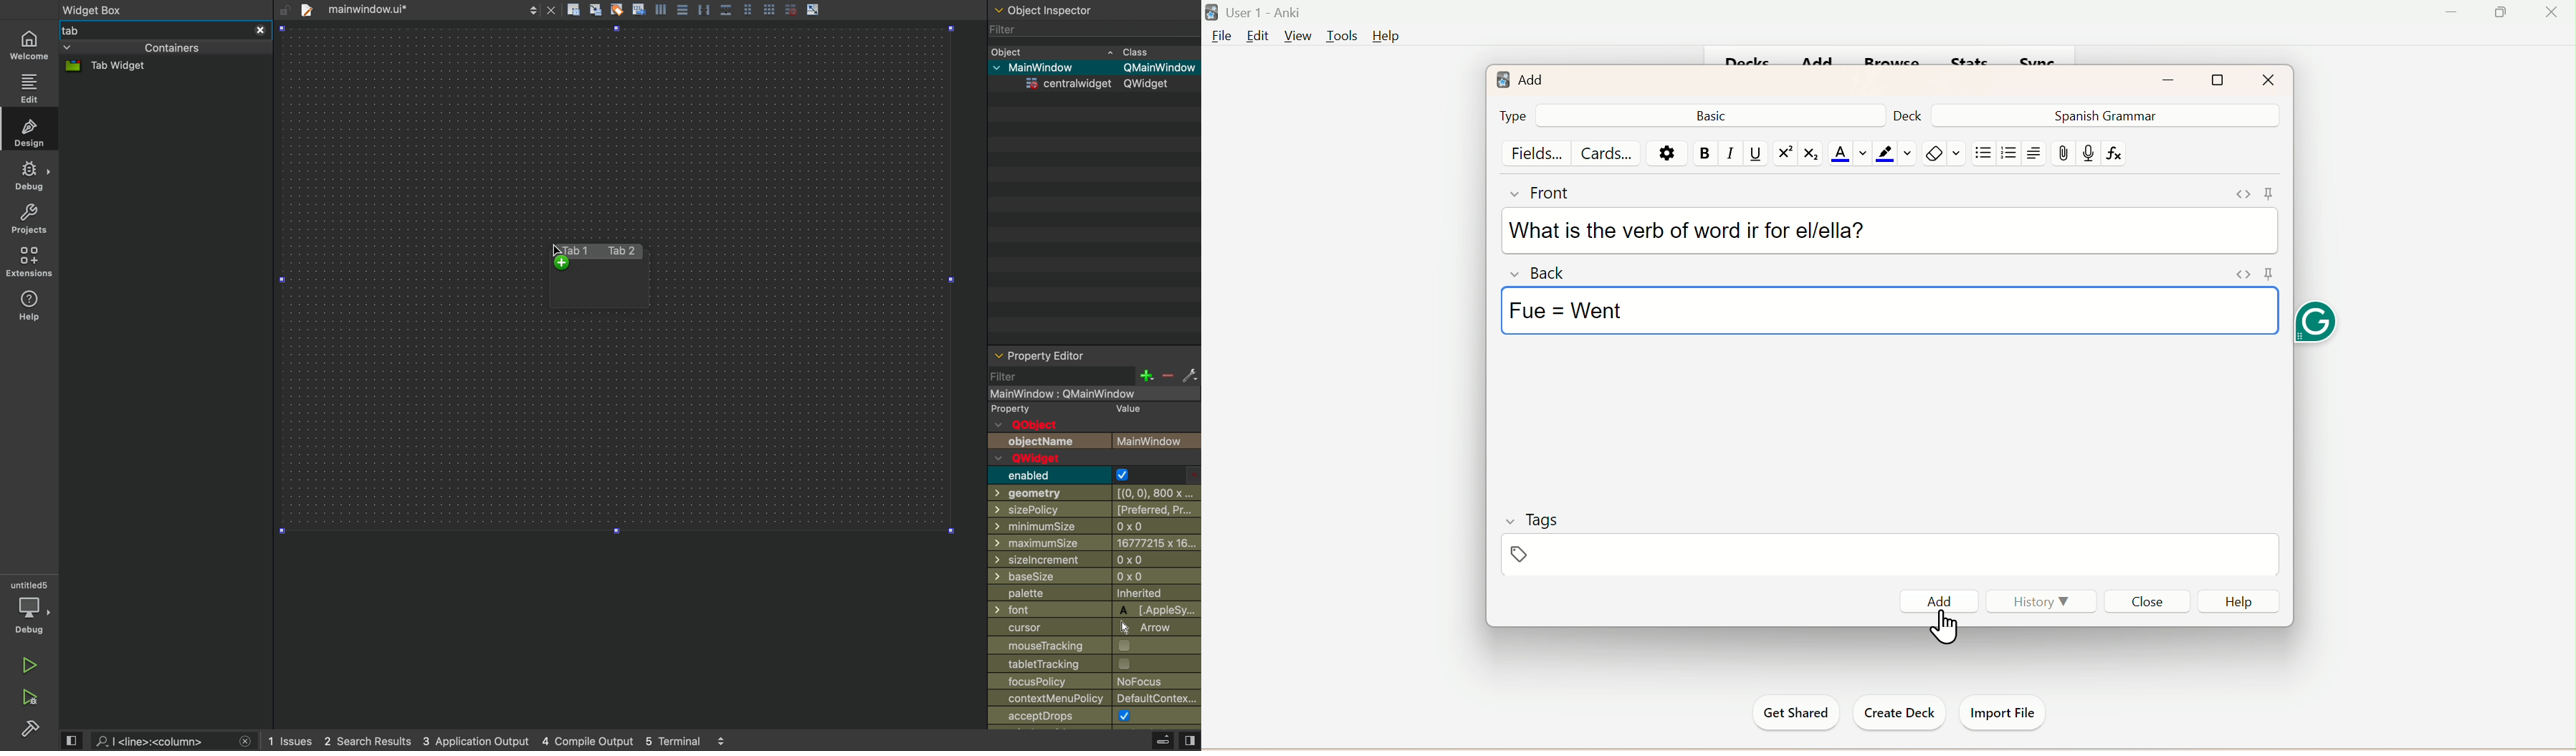 The height and width of the screenshot is (756, 2576). Describe the element at coordinates (595, 10) in the screenshot. I see `align grid` at that location.